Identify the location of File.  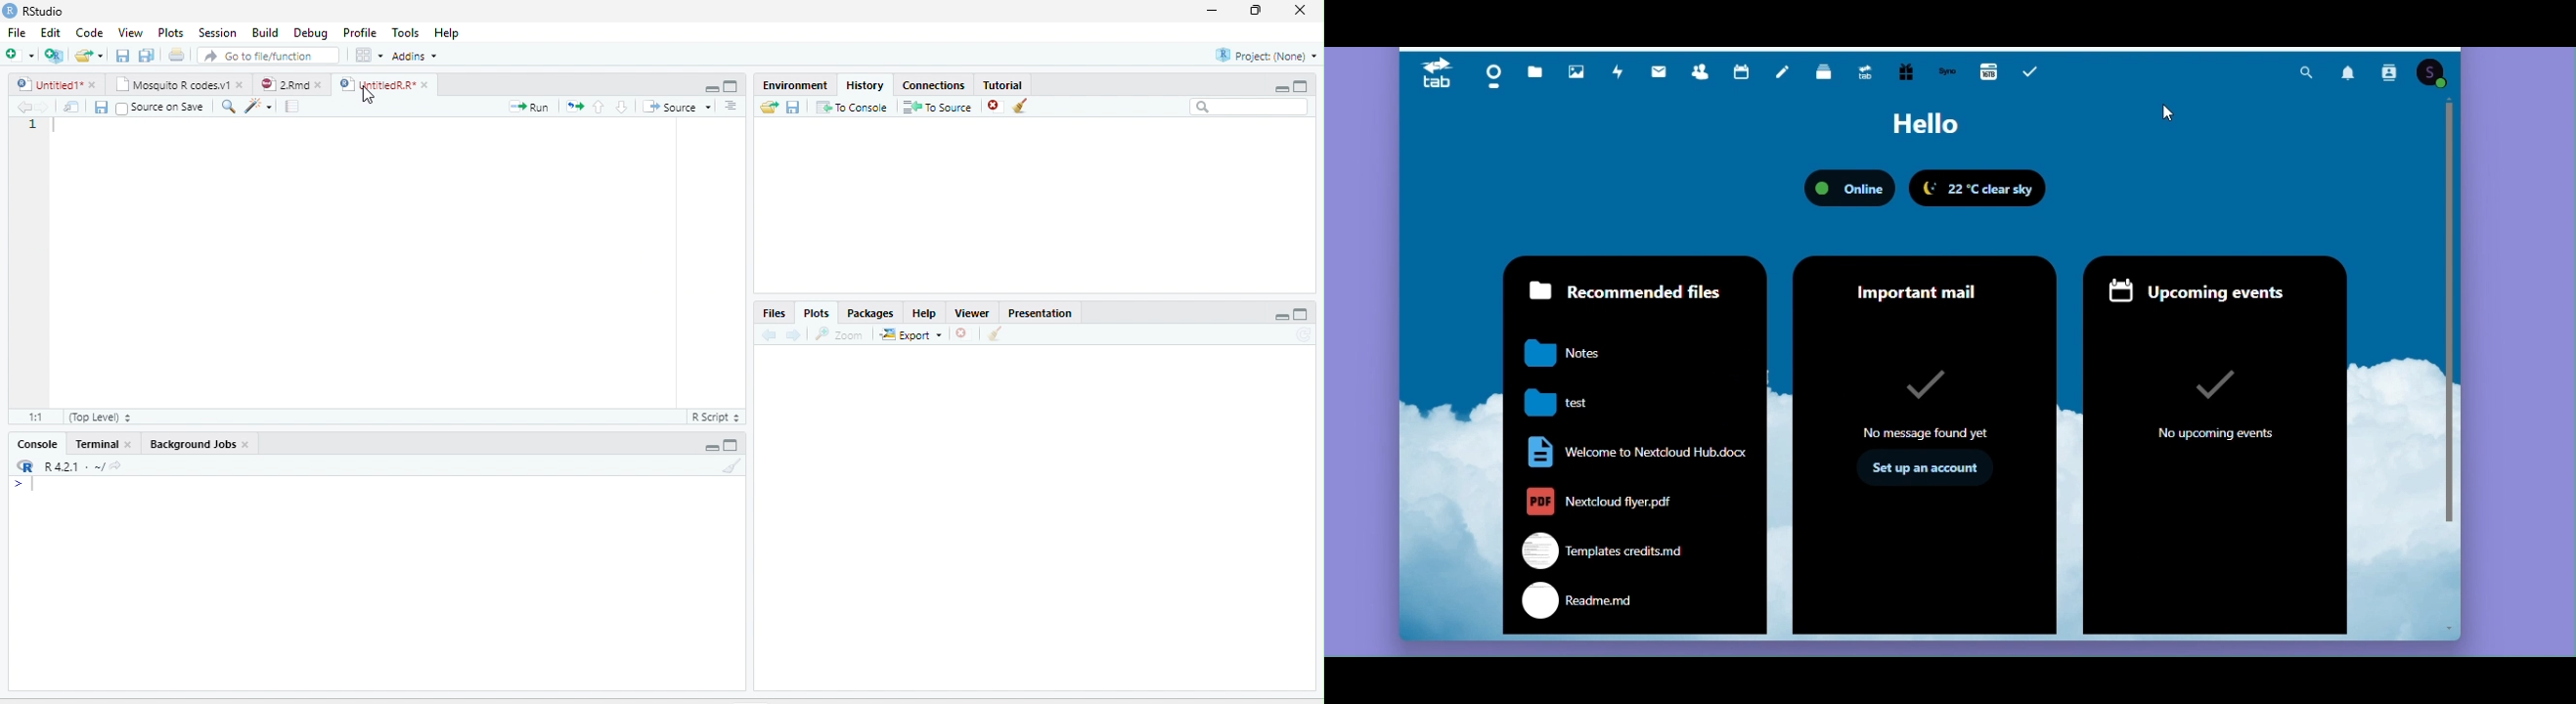
(17, 32).